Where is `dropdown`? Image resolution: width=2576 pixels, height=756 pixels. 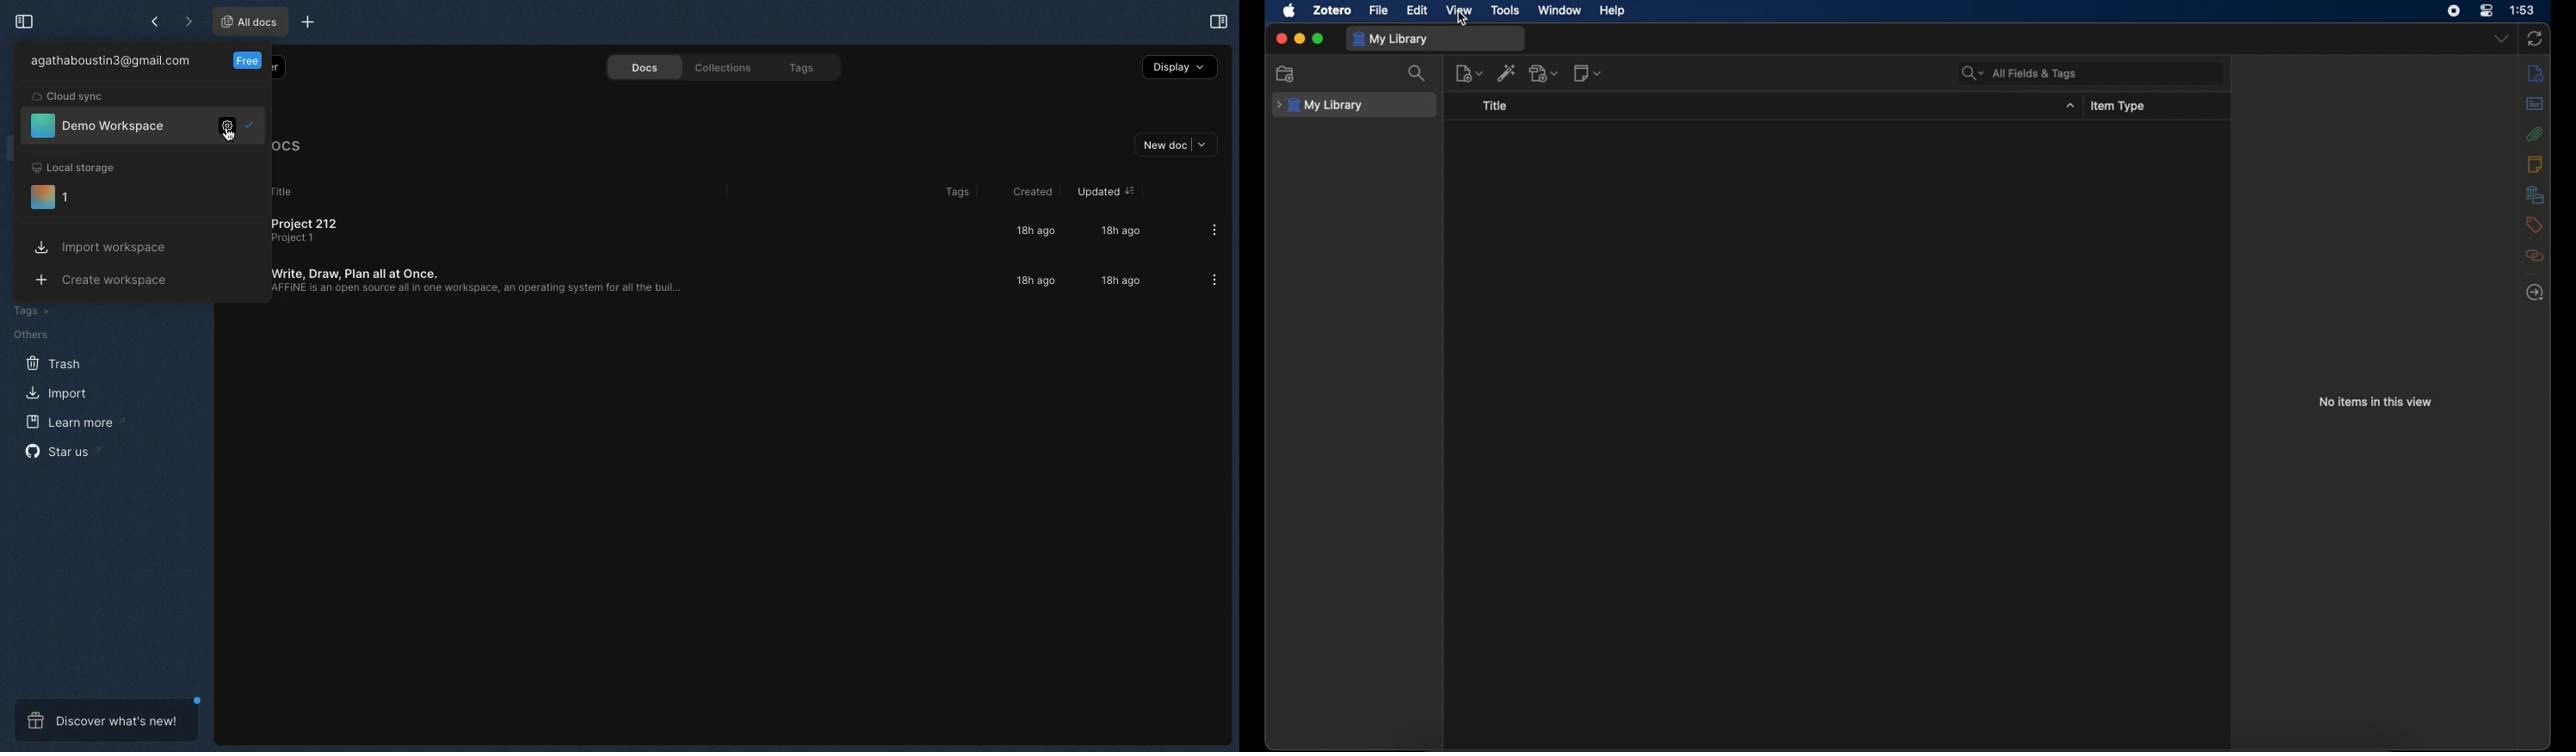 dropdown is located at coordinates (2502, 38).